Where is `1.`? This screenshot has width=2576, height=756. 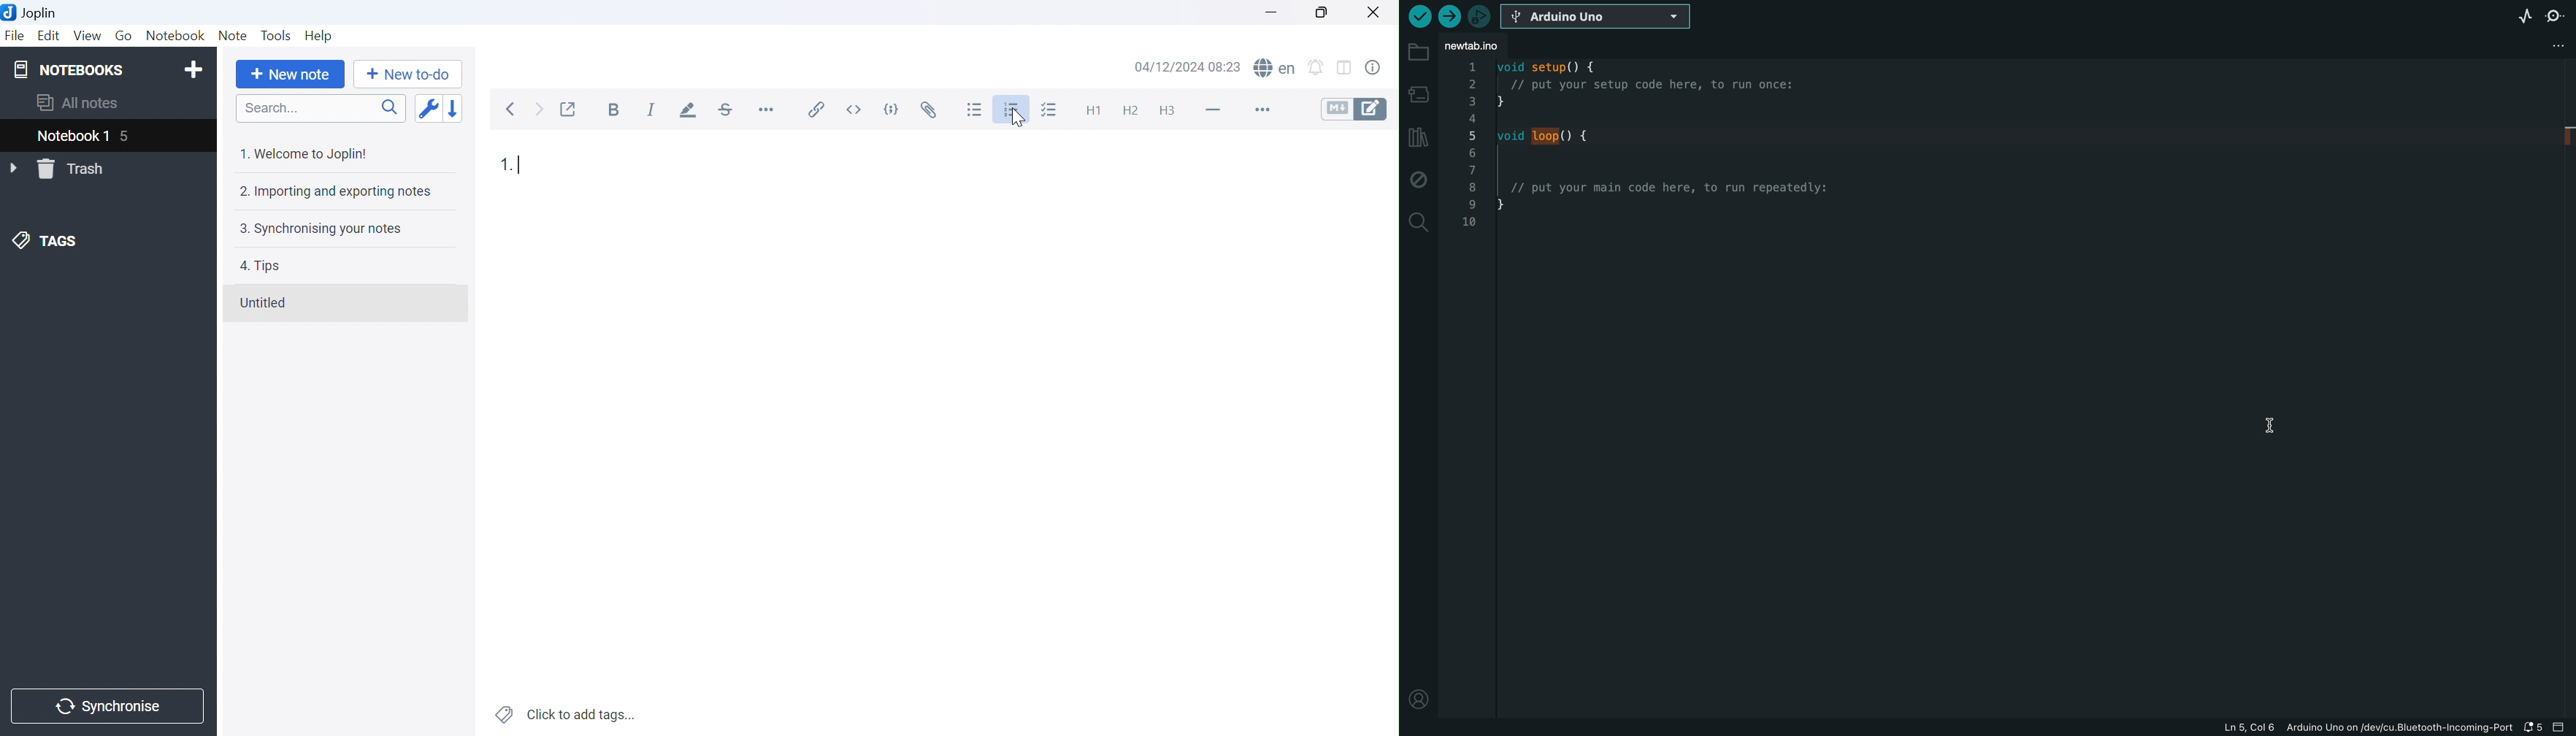
1. is located at coordinates (504, 166).